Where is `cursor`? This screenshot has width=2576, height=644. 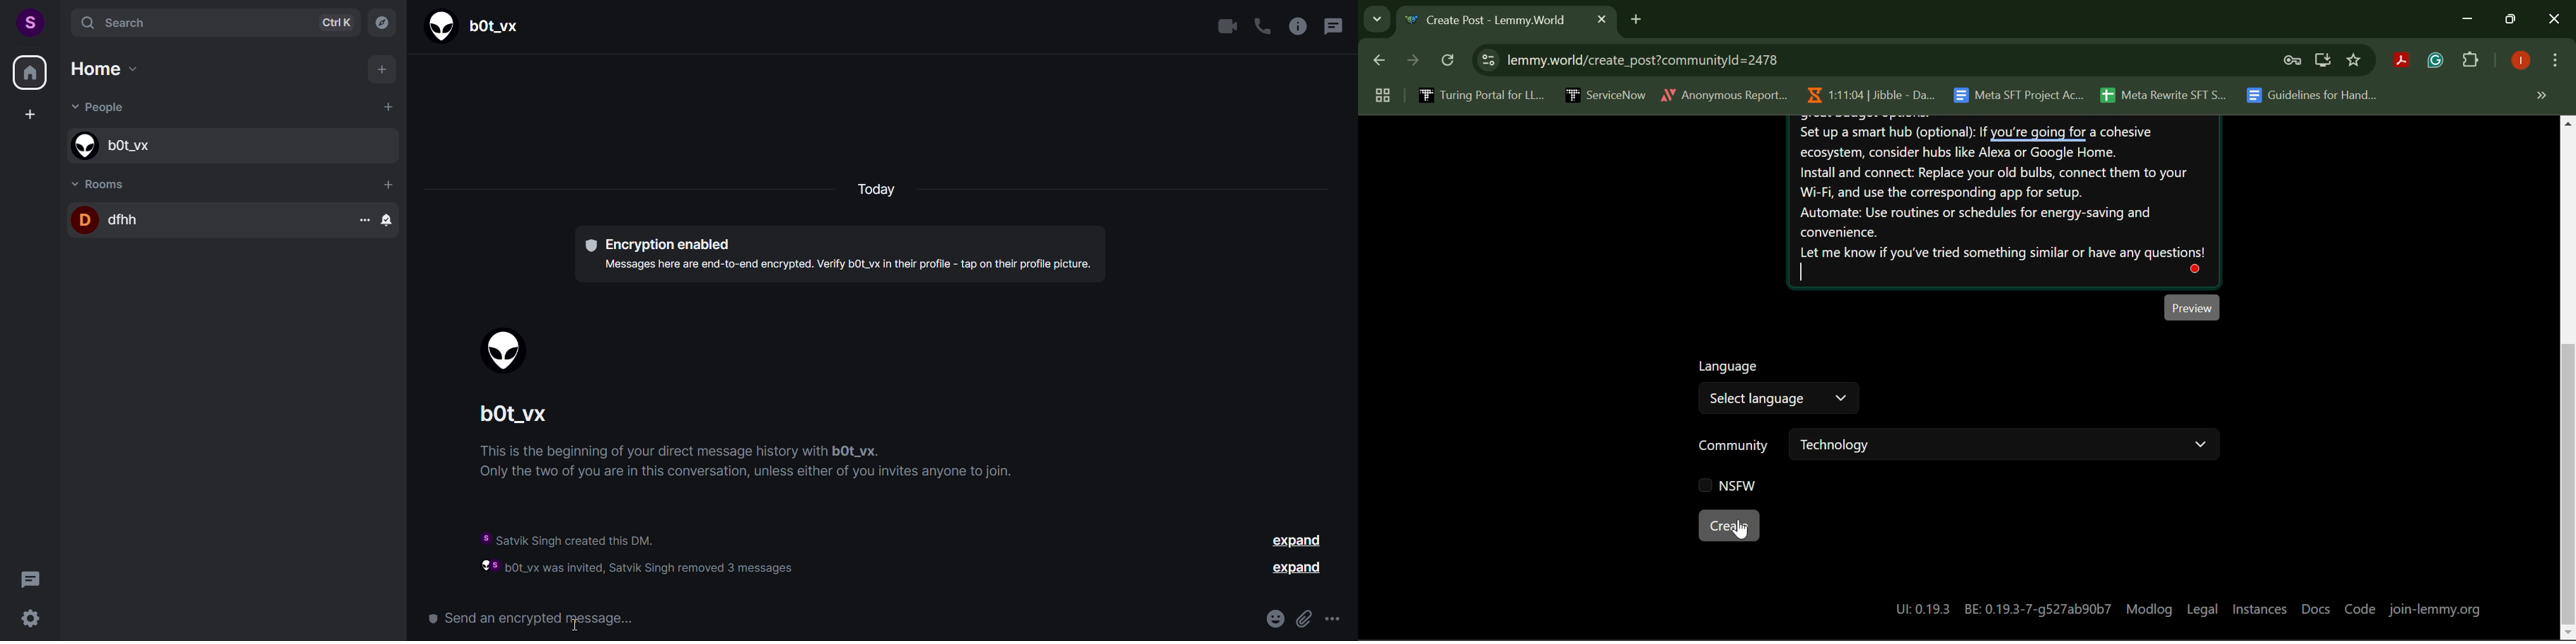 cursor is located at coordinates (576, 623).